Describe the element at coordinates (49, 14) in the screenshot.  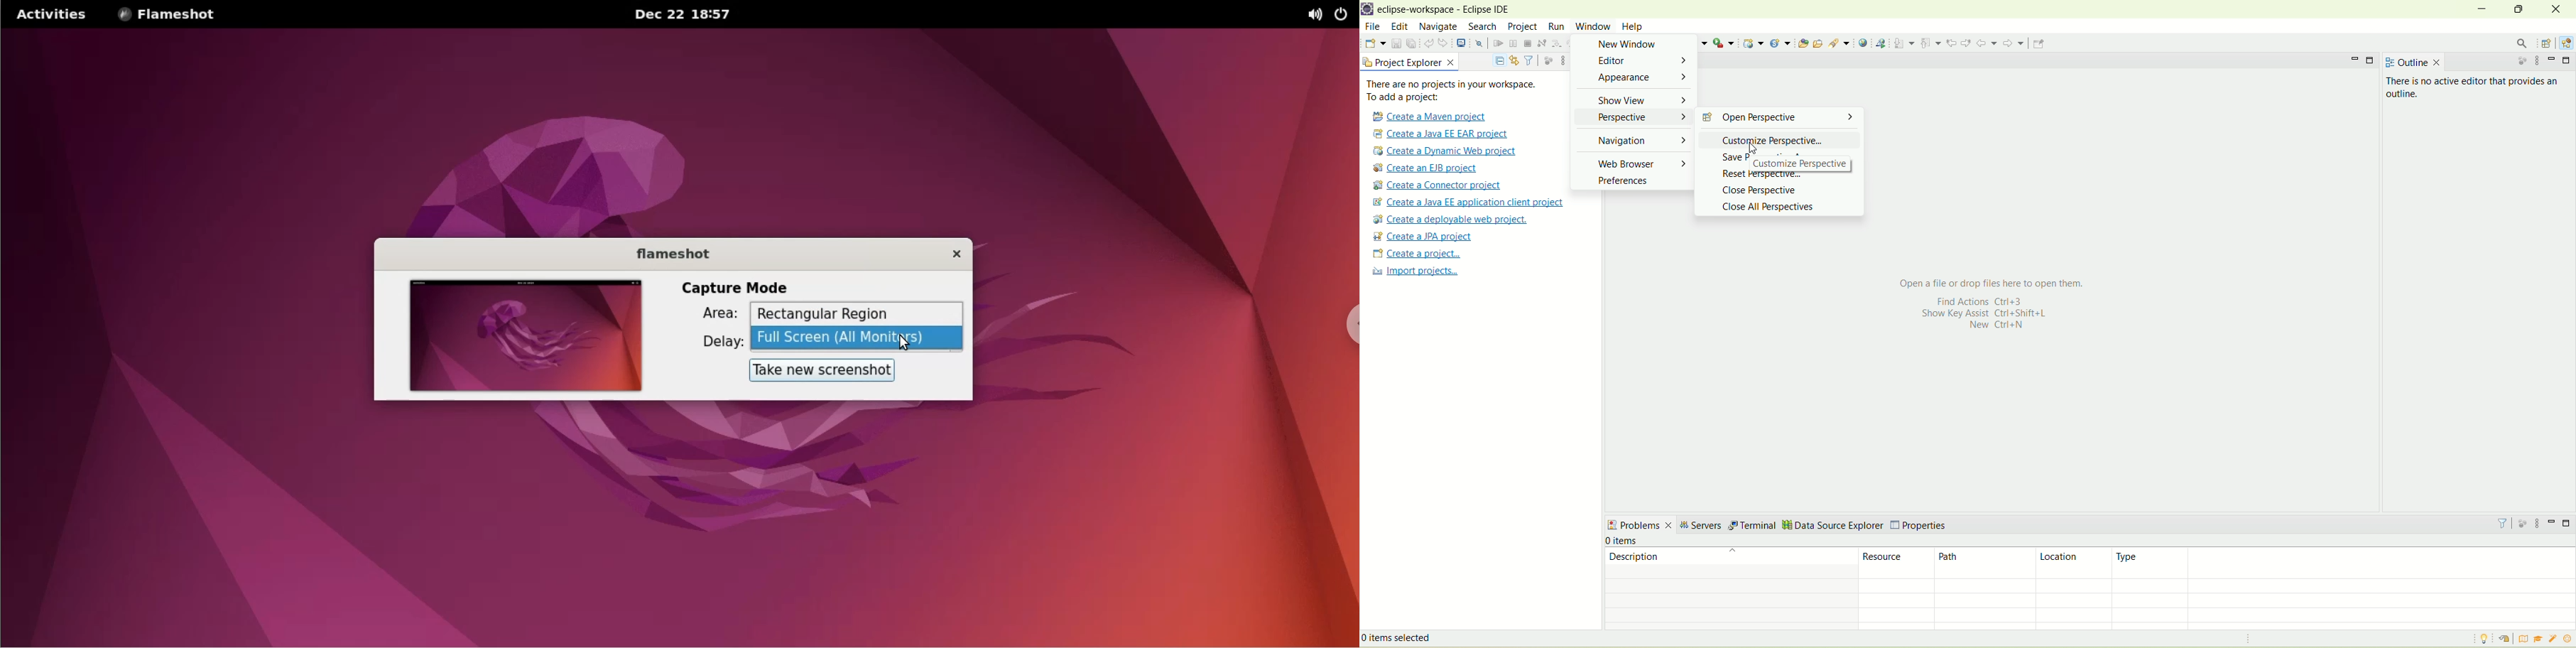
I see `activities` at that location.